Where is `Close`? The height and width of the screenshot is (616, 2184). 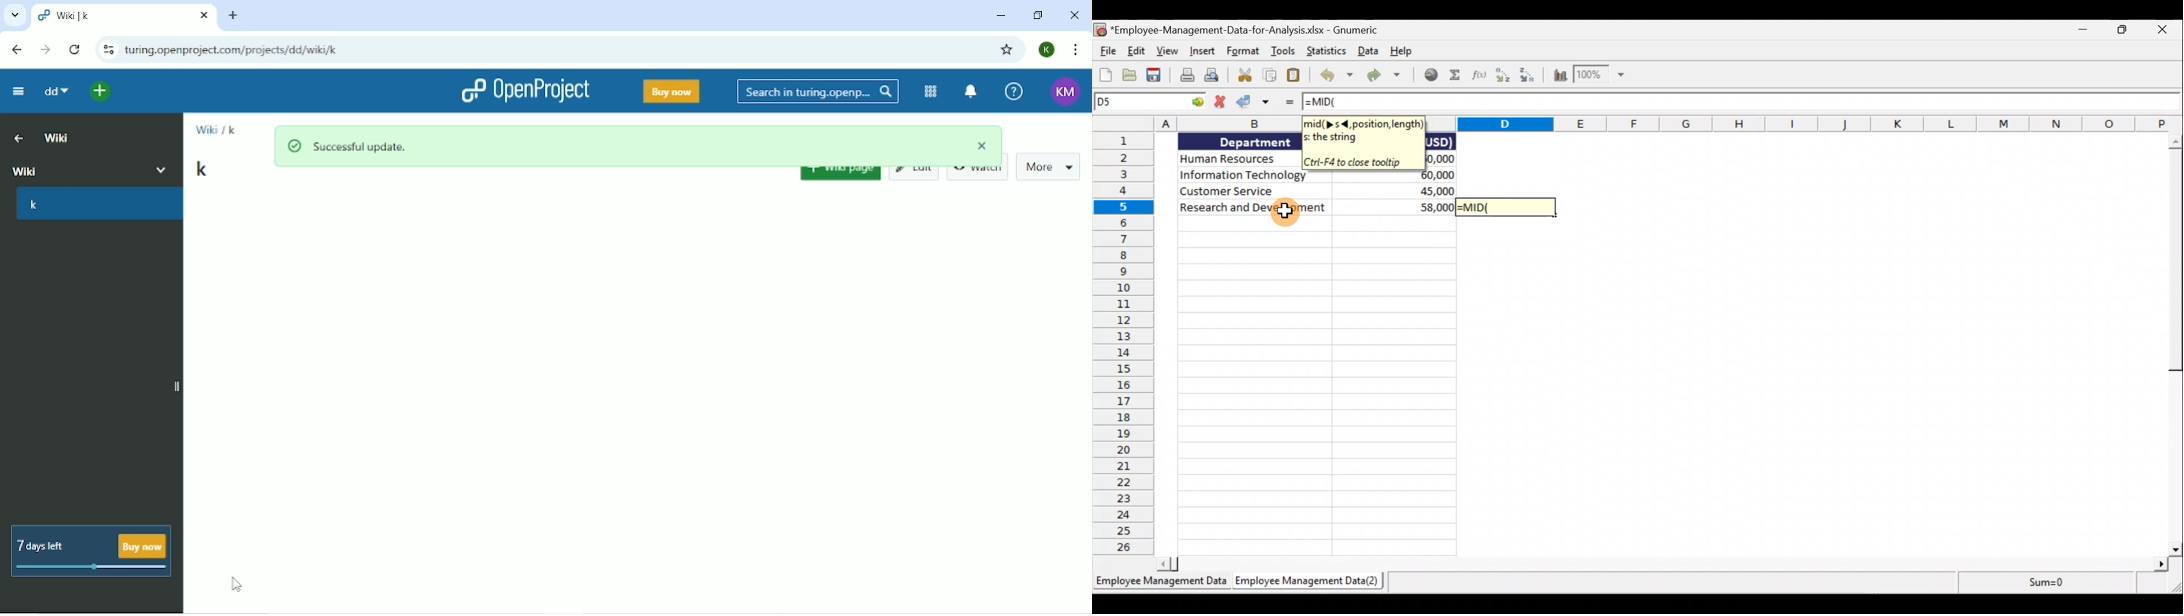 Close is located at coordinates (1074, 15).